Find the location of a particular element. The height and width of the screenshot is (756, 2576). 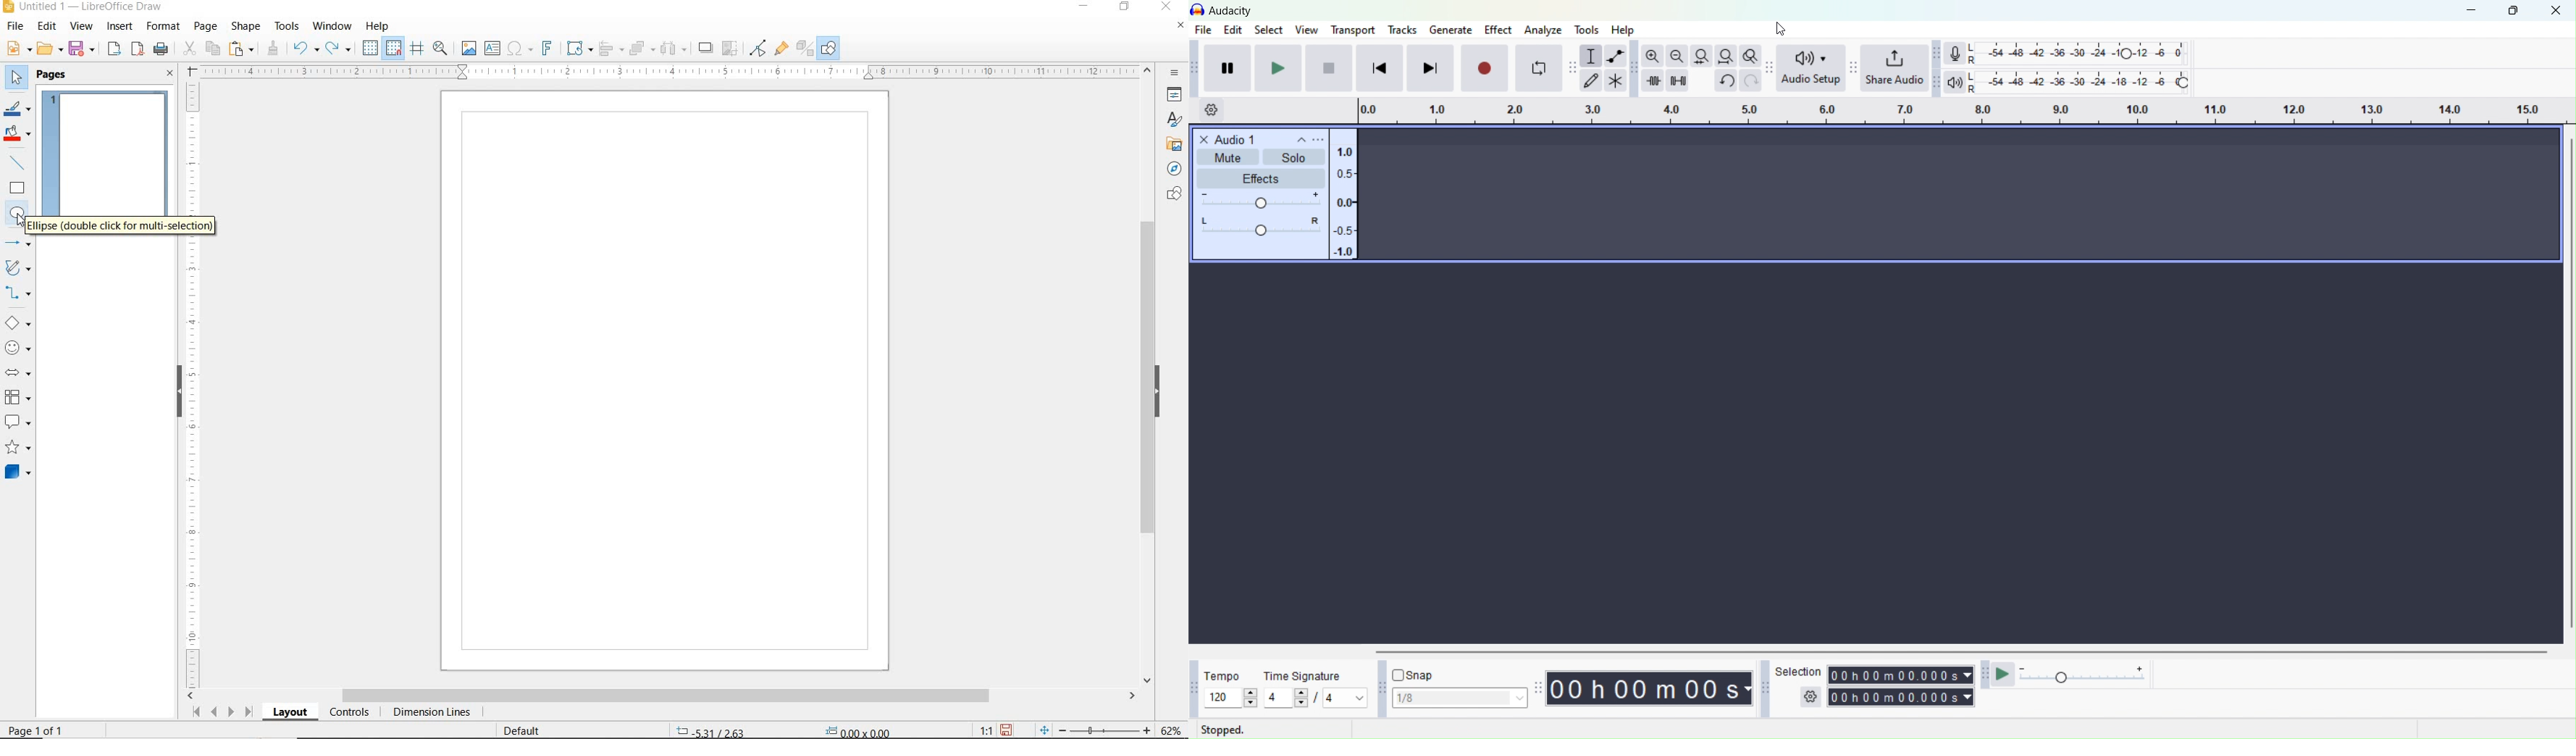

REDO is located at coordinates (339, 49).